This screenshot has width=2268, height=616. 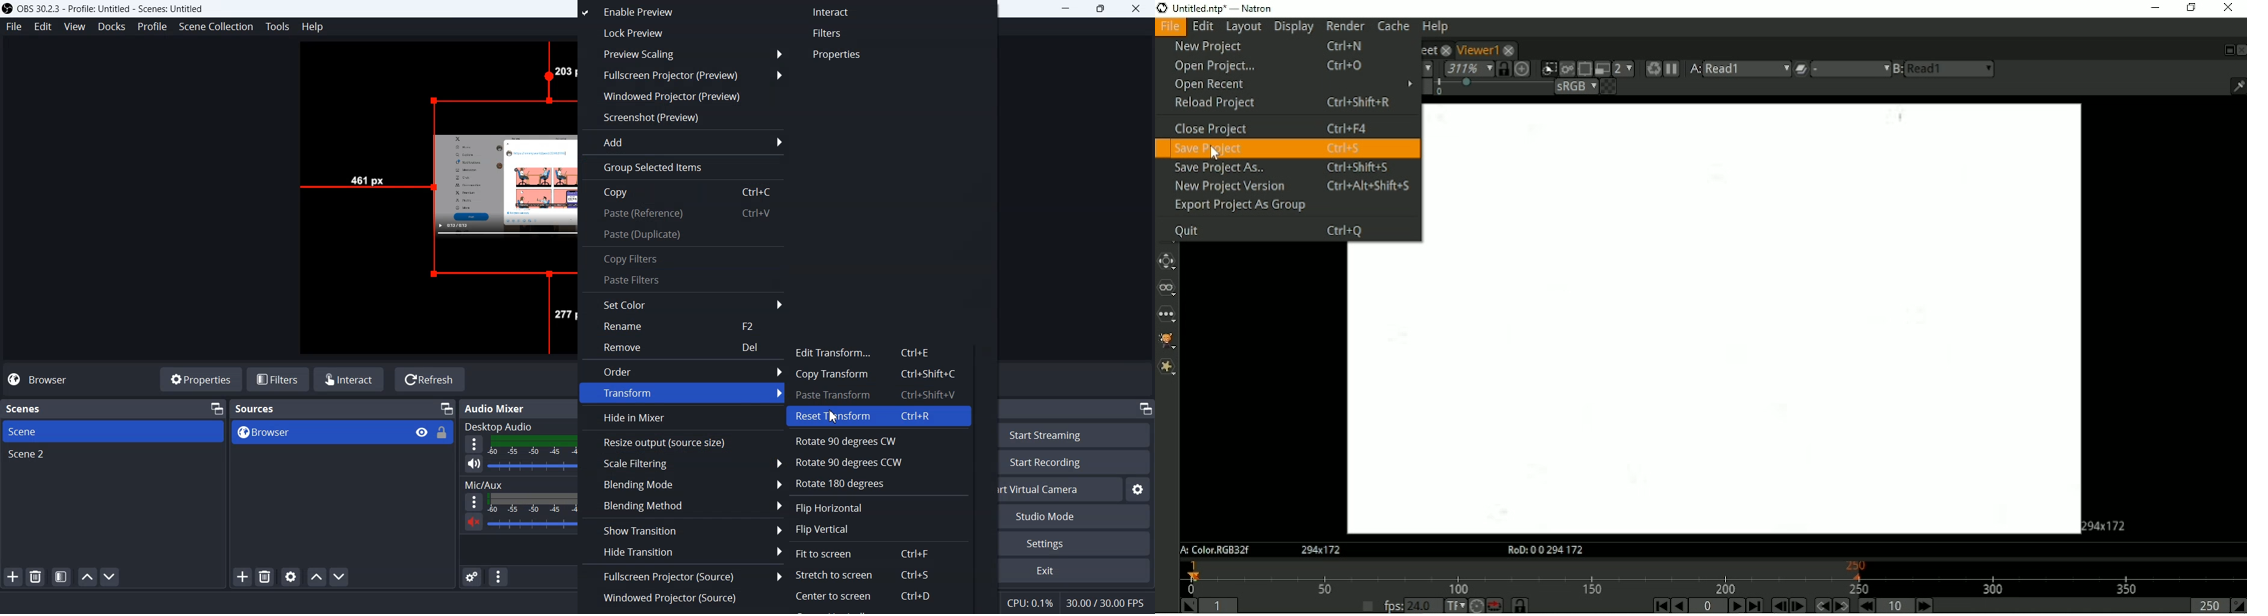 I want to click on Start Recording, so click(x=1069, y=462).